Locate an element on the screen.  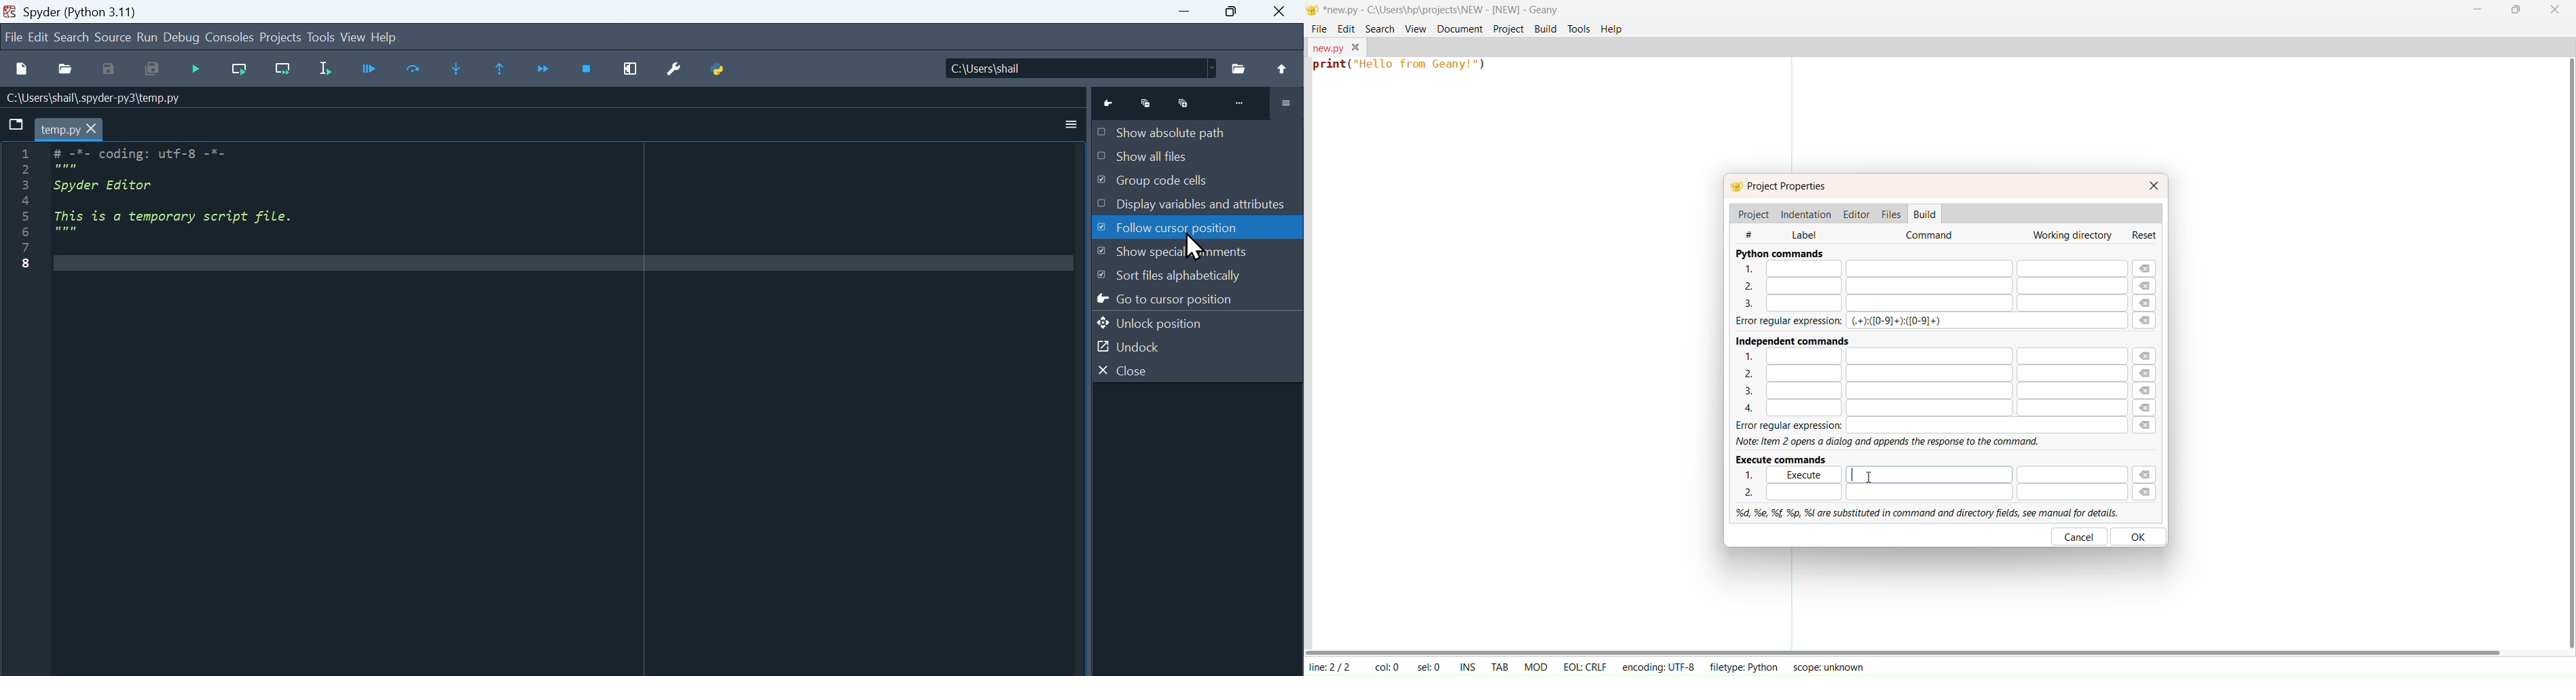
EOL CRLF is located at coordinates (1585, 665).